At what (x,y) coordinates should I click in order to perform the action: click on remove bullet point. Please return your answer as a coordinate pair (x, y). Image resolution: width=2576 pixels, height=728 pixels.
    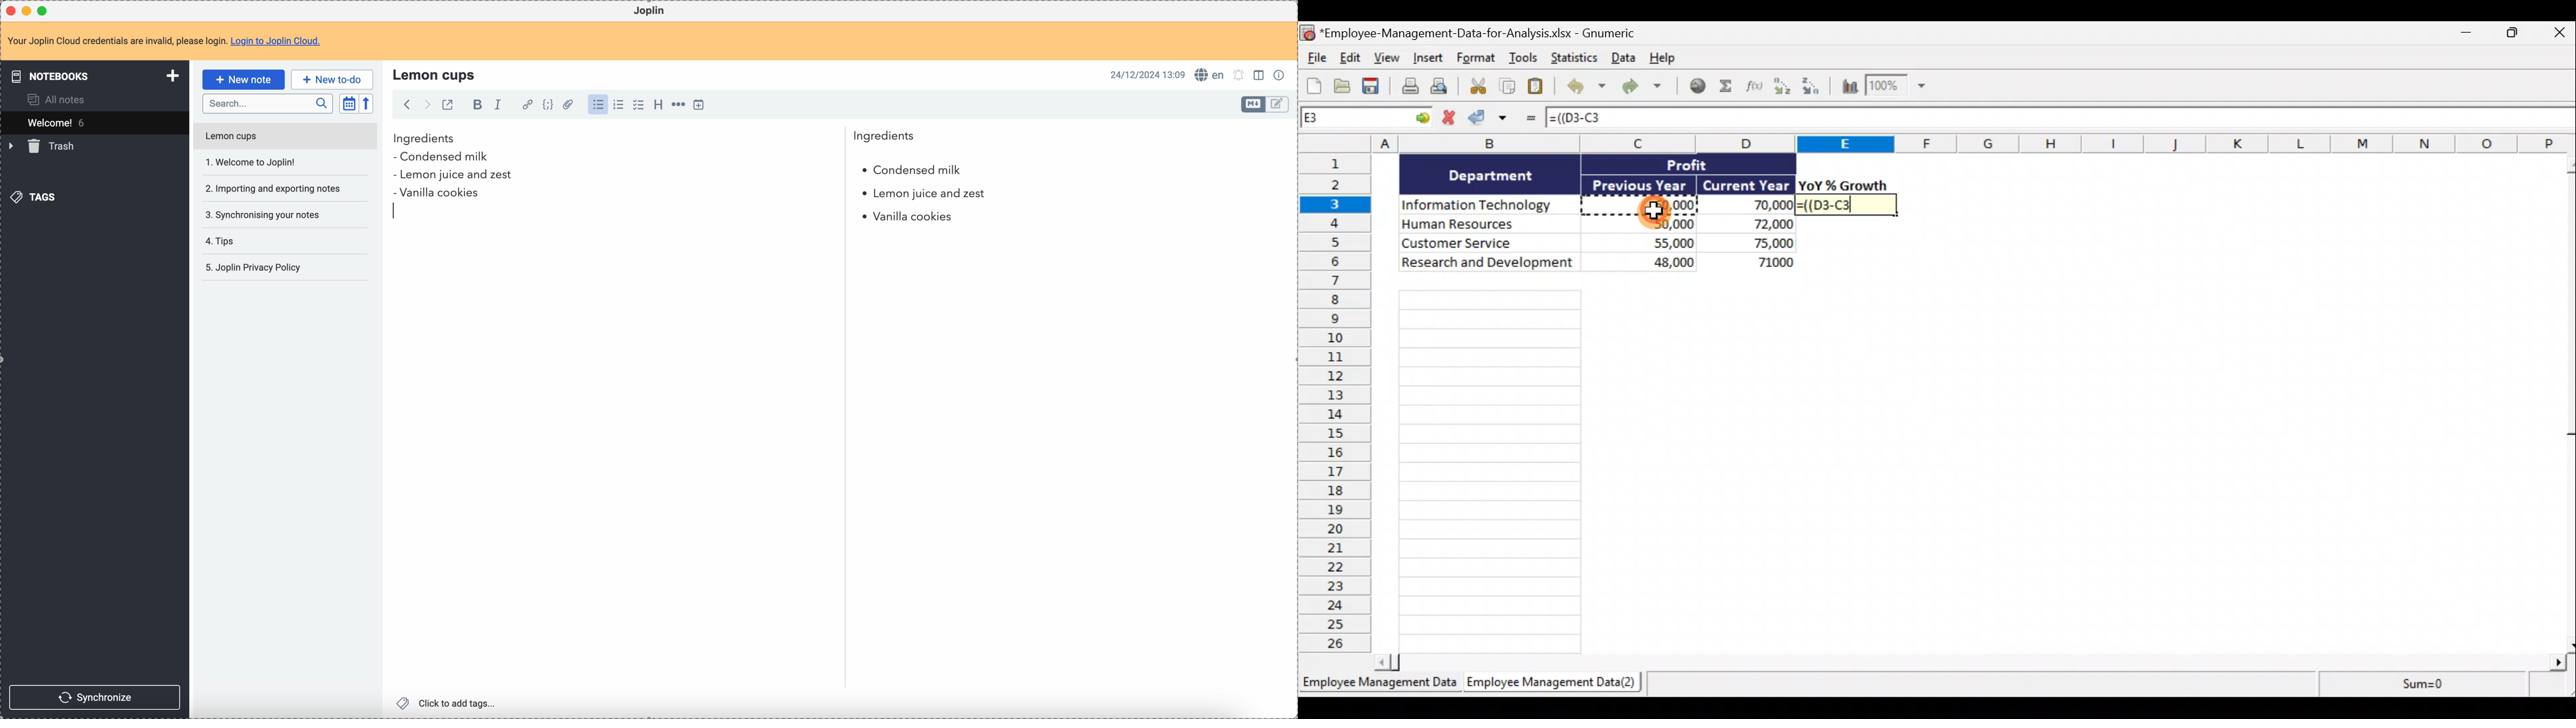
    Looking at the image, I should click on (395, 212).